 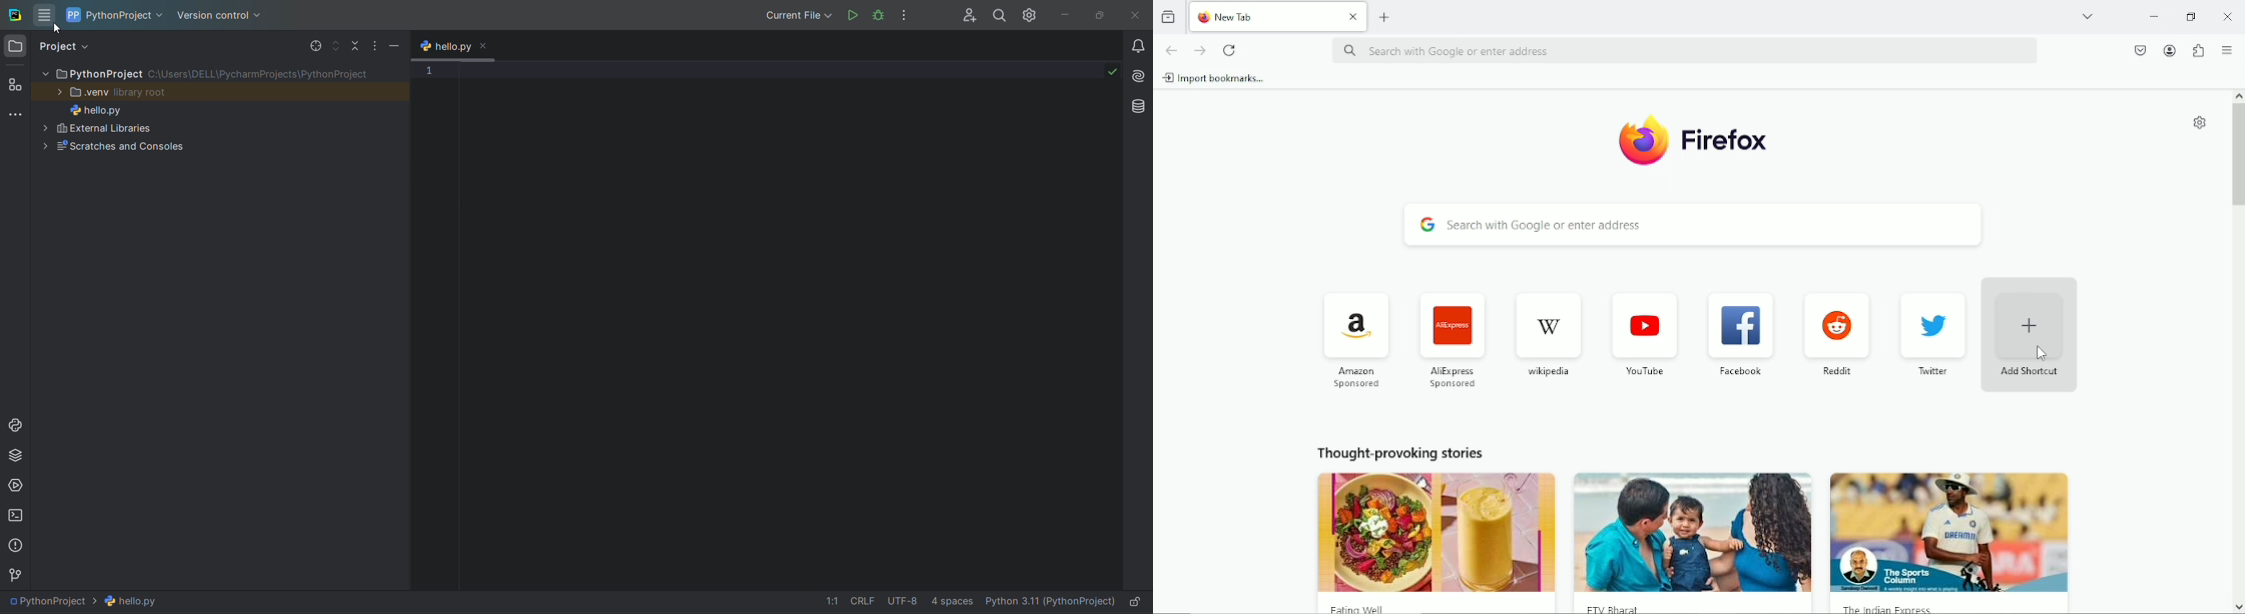 What do you see at coordinates (2197, 51) in the screenshot?
I see `extensions` at bounding box center [2197, 51].